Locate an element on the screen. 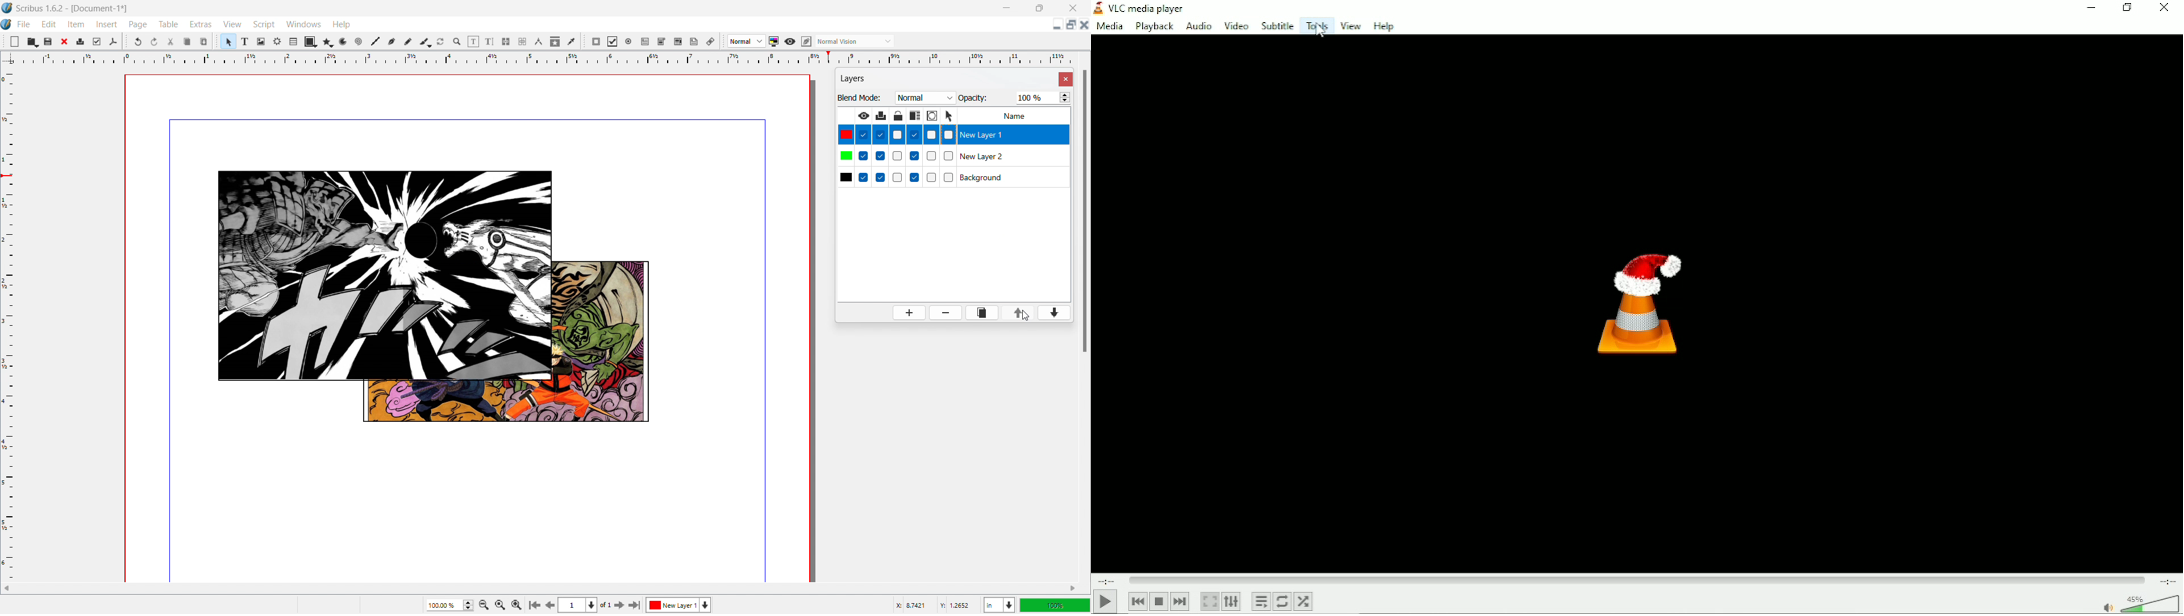  line is located at coordinates (376, 41).